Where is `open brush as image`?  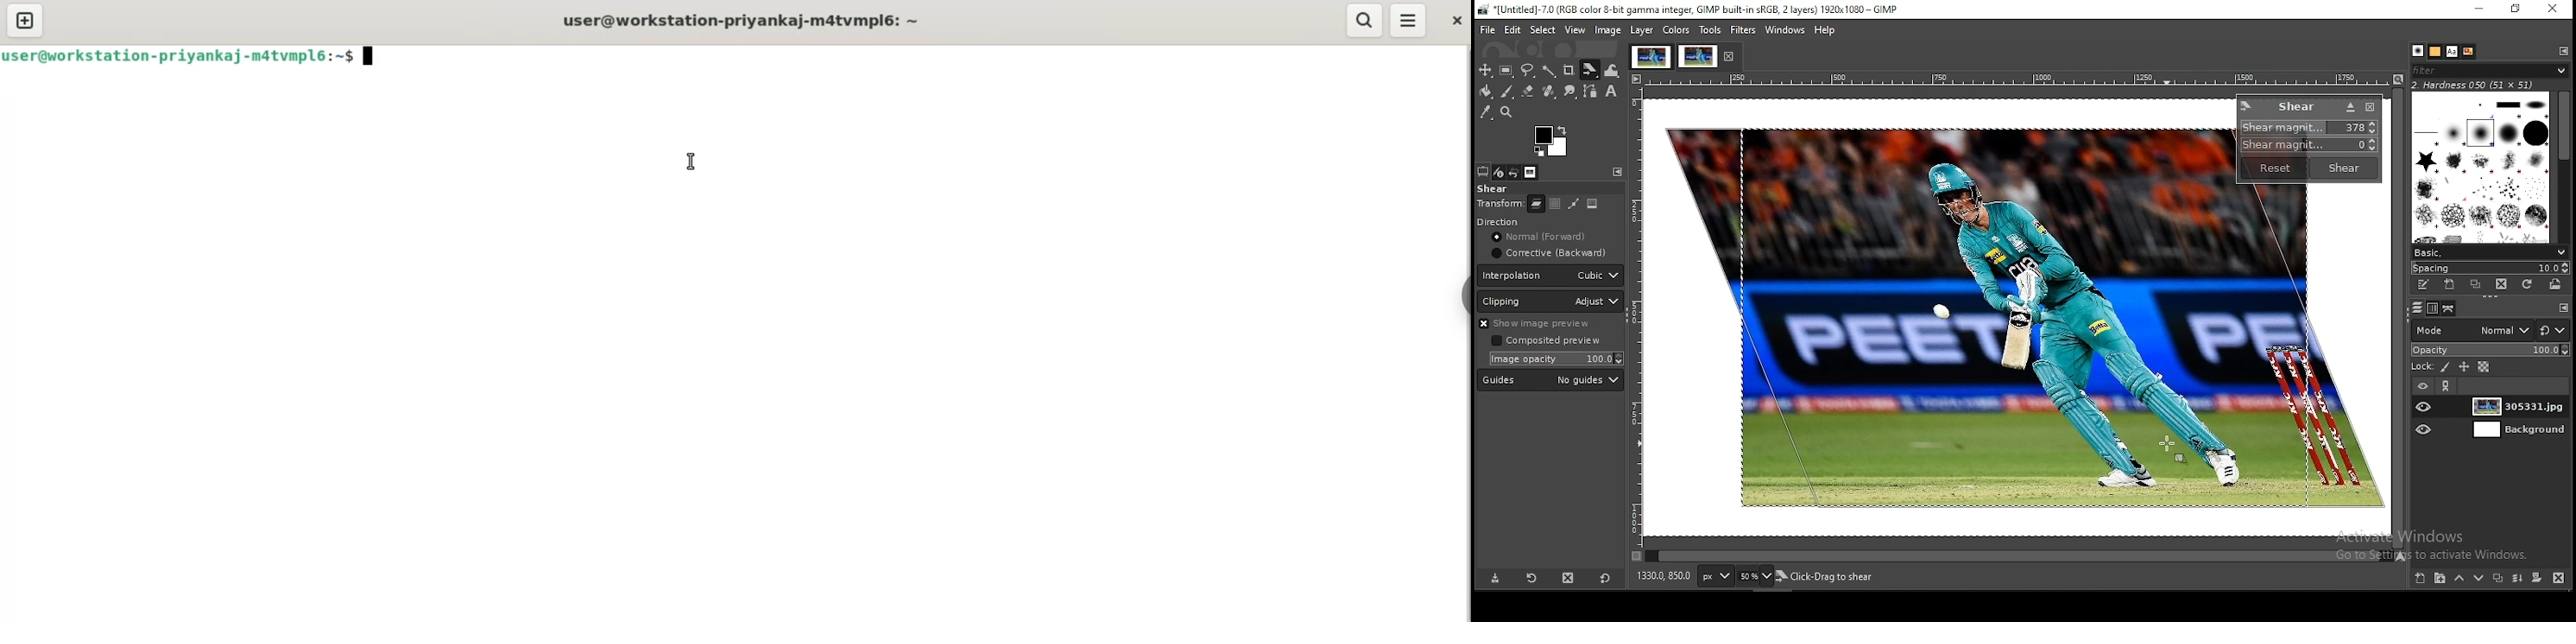 open brush as image is located at coordinates (2554, 286).